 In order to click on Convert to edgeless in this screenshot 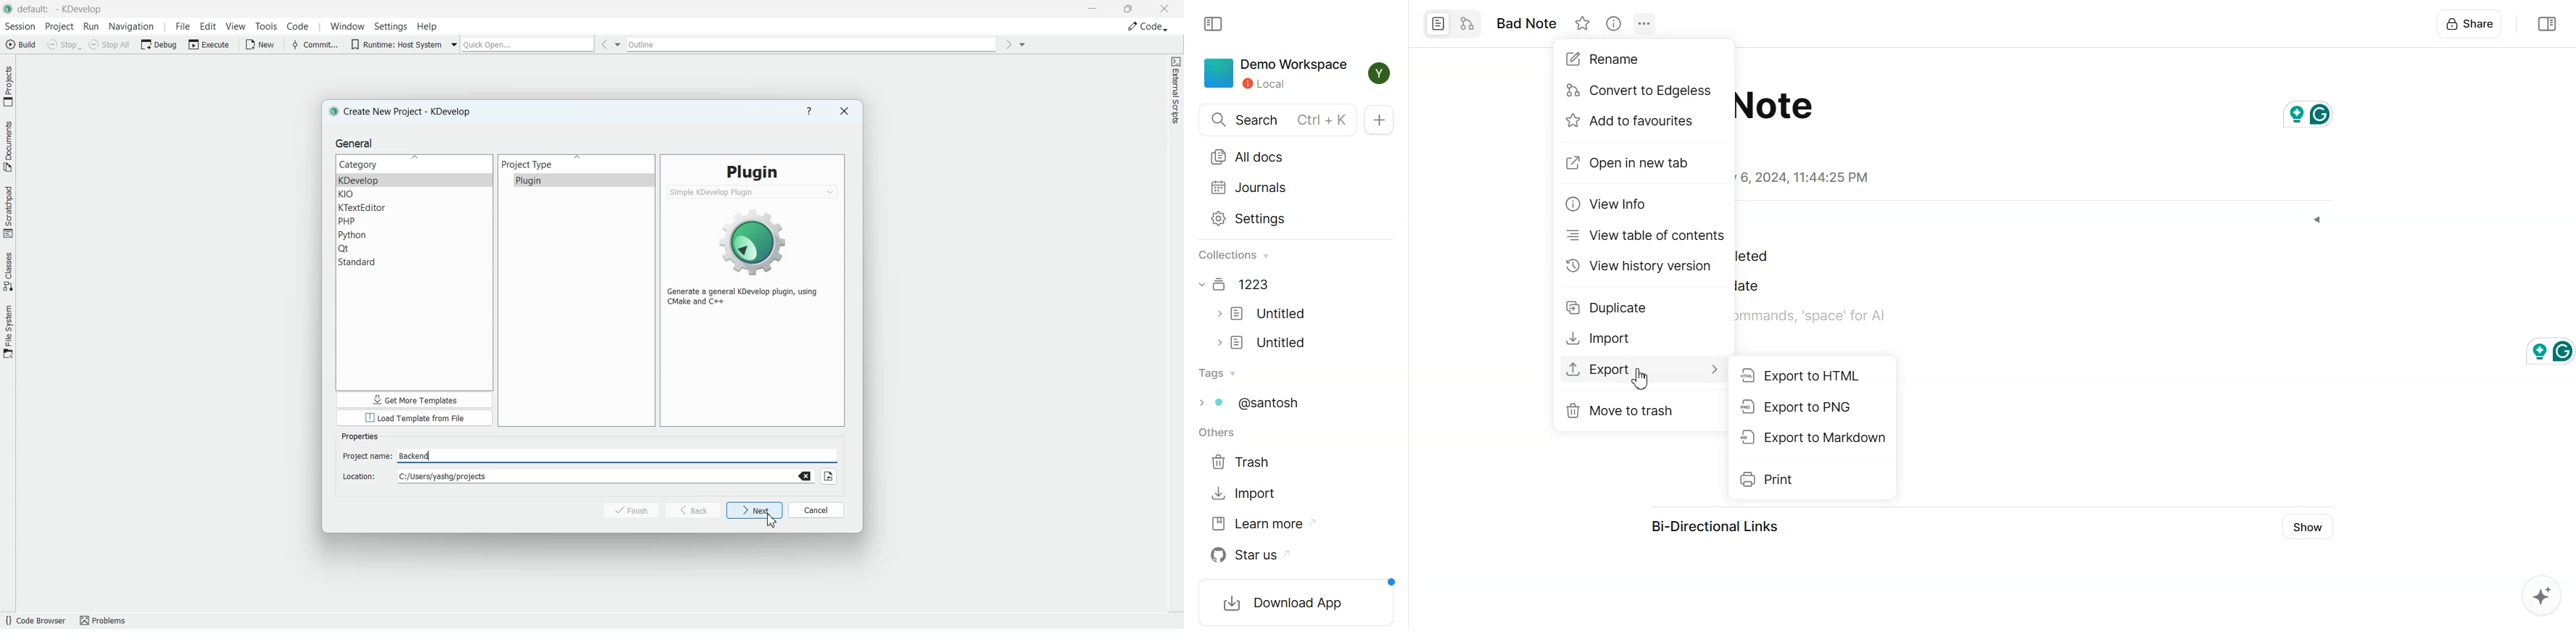, I will do `click(1641, 91)`.